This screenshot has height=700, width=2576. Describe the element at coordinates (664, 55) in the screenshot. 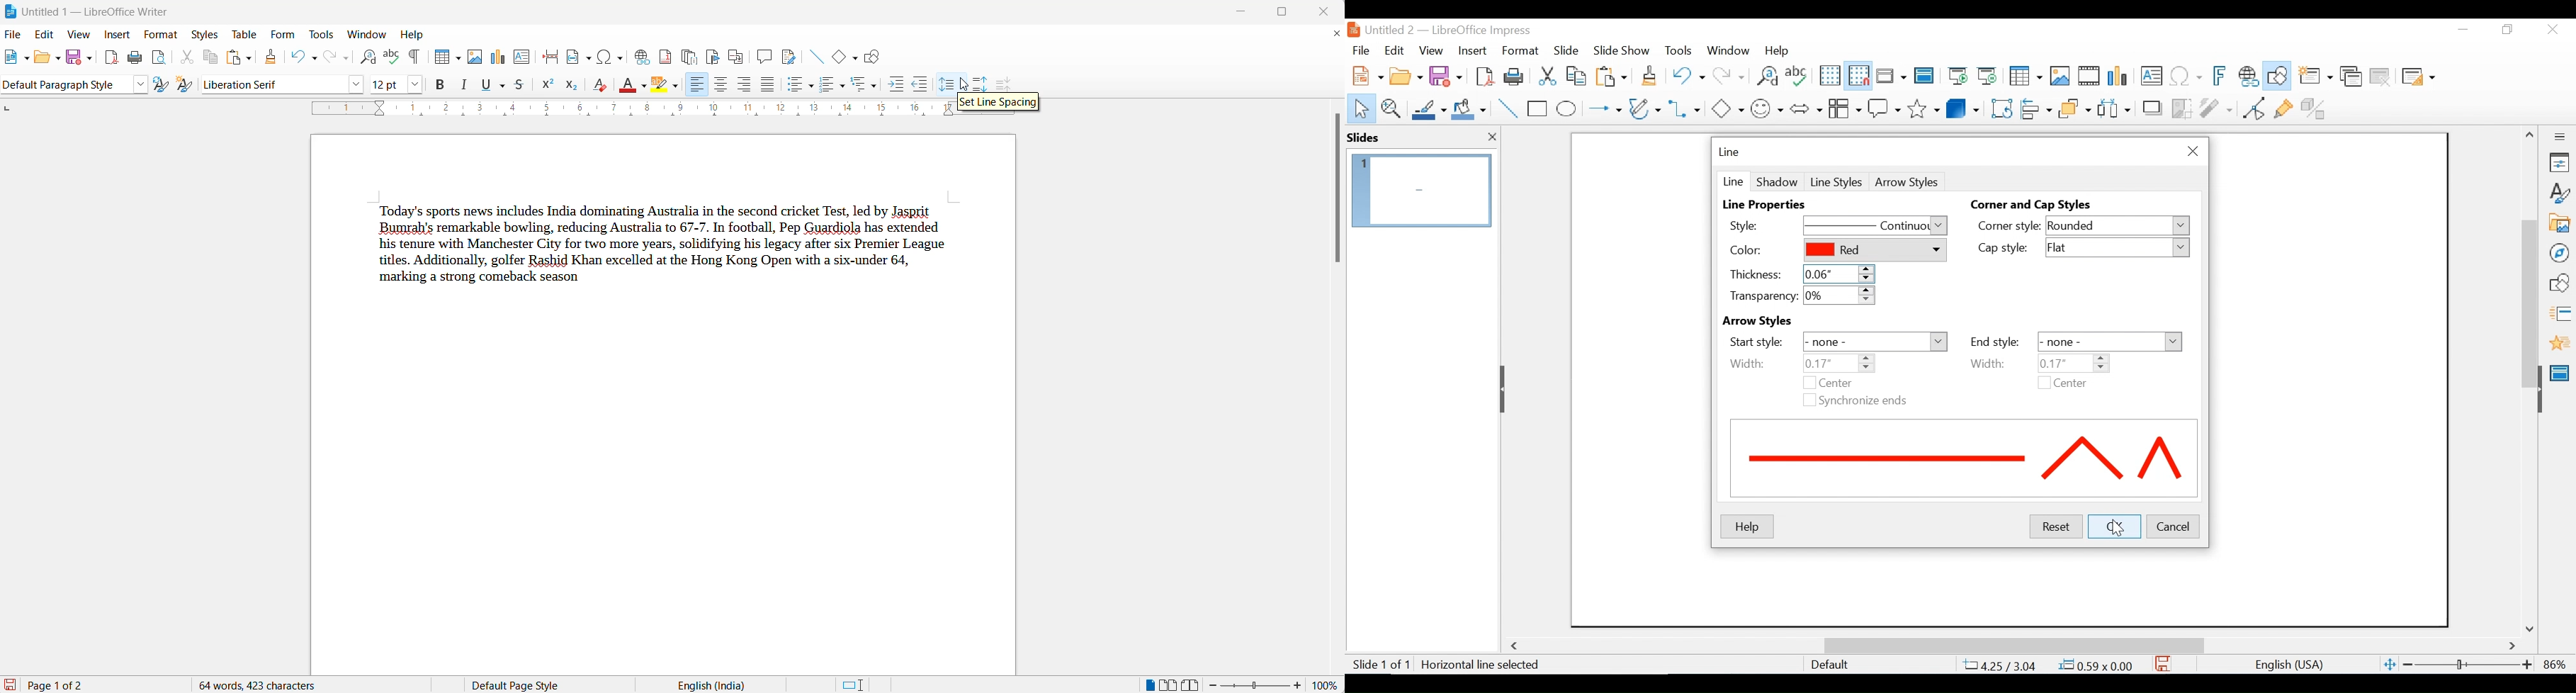

I see `insert footnote` at that location.